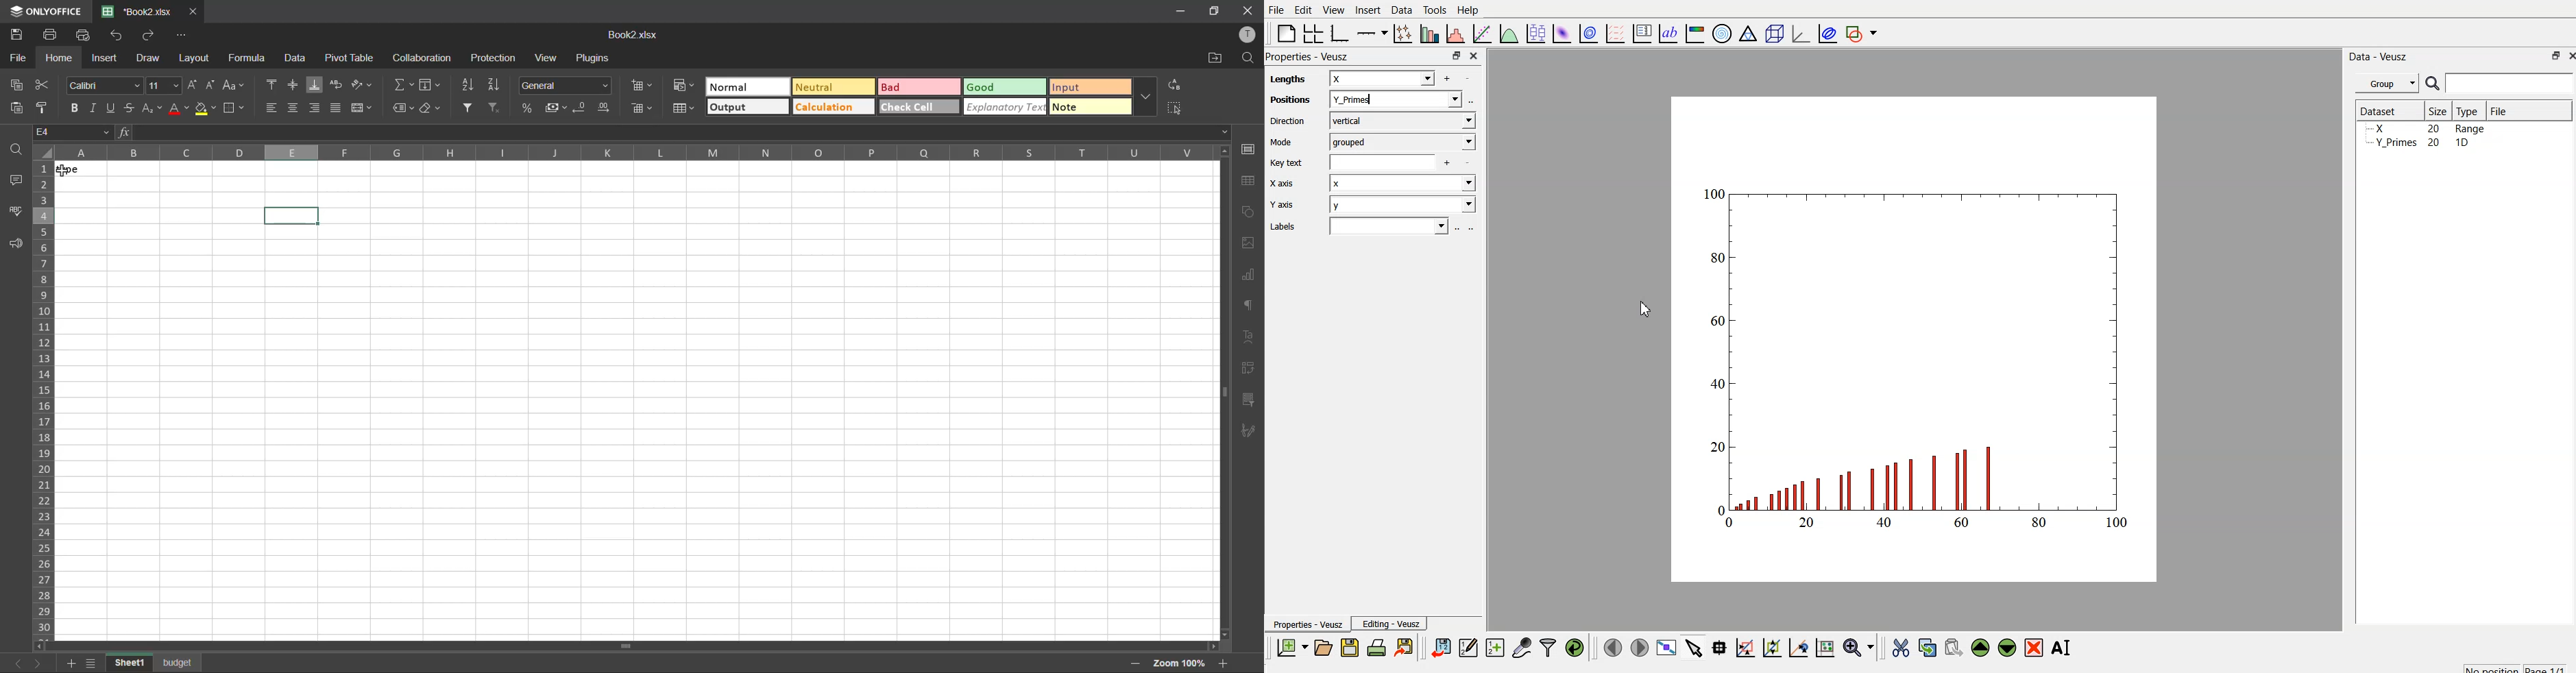  Describe the element at coordinates (431, 108) in the screenshot. I see `clear` at that location.